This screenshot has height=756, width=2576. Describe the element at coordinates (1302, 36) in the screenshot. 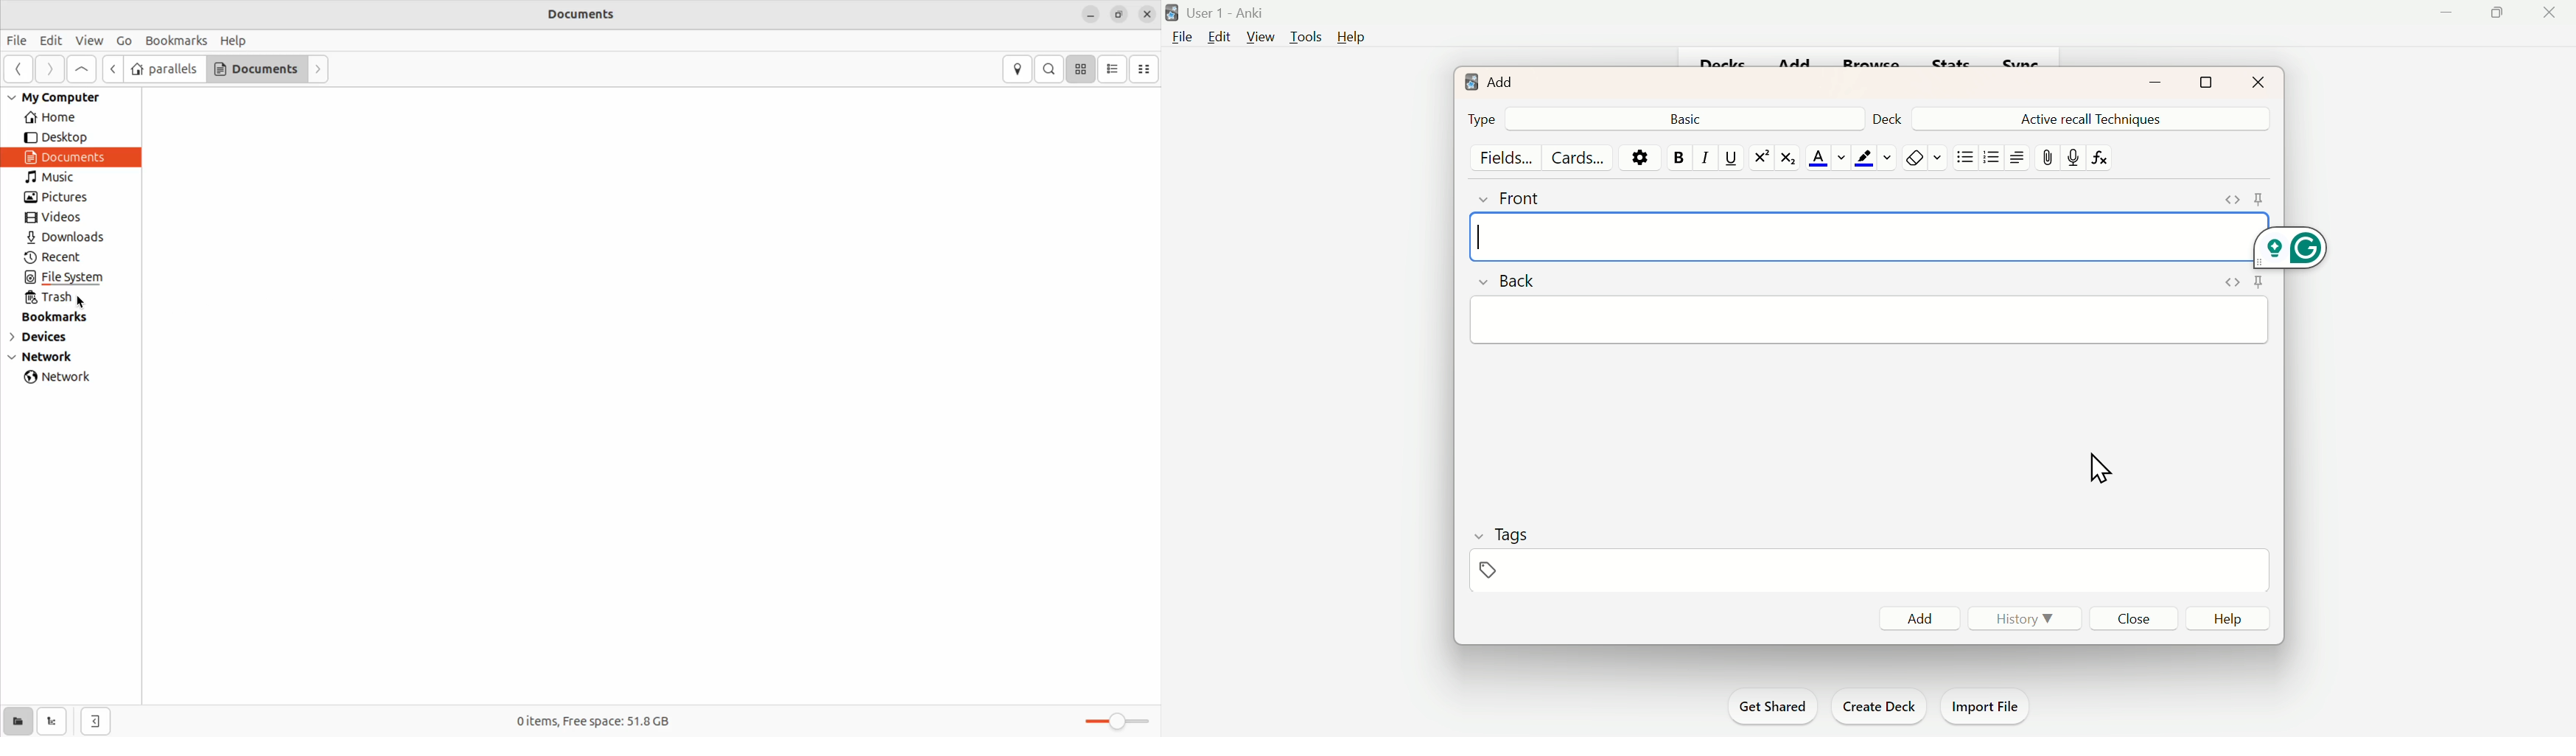

I see `Tools` at that location.